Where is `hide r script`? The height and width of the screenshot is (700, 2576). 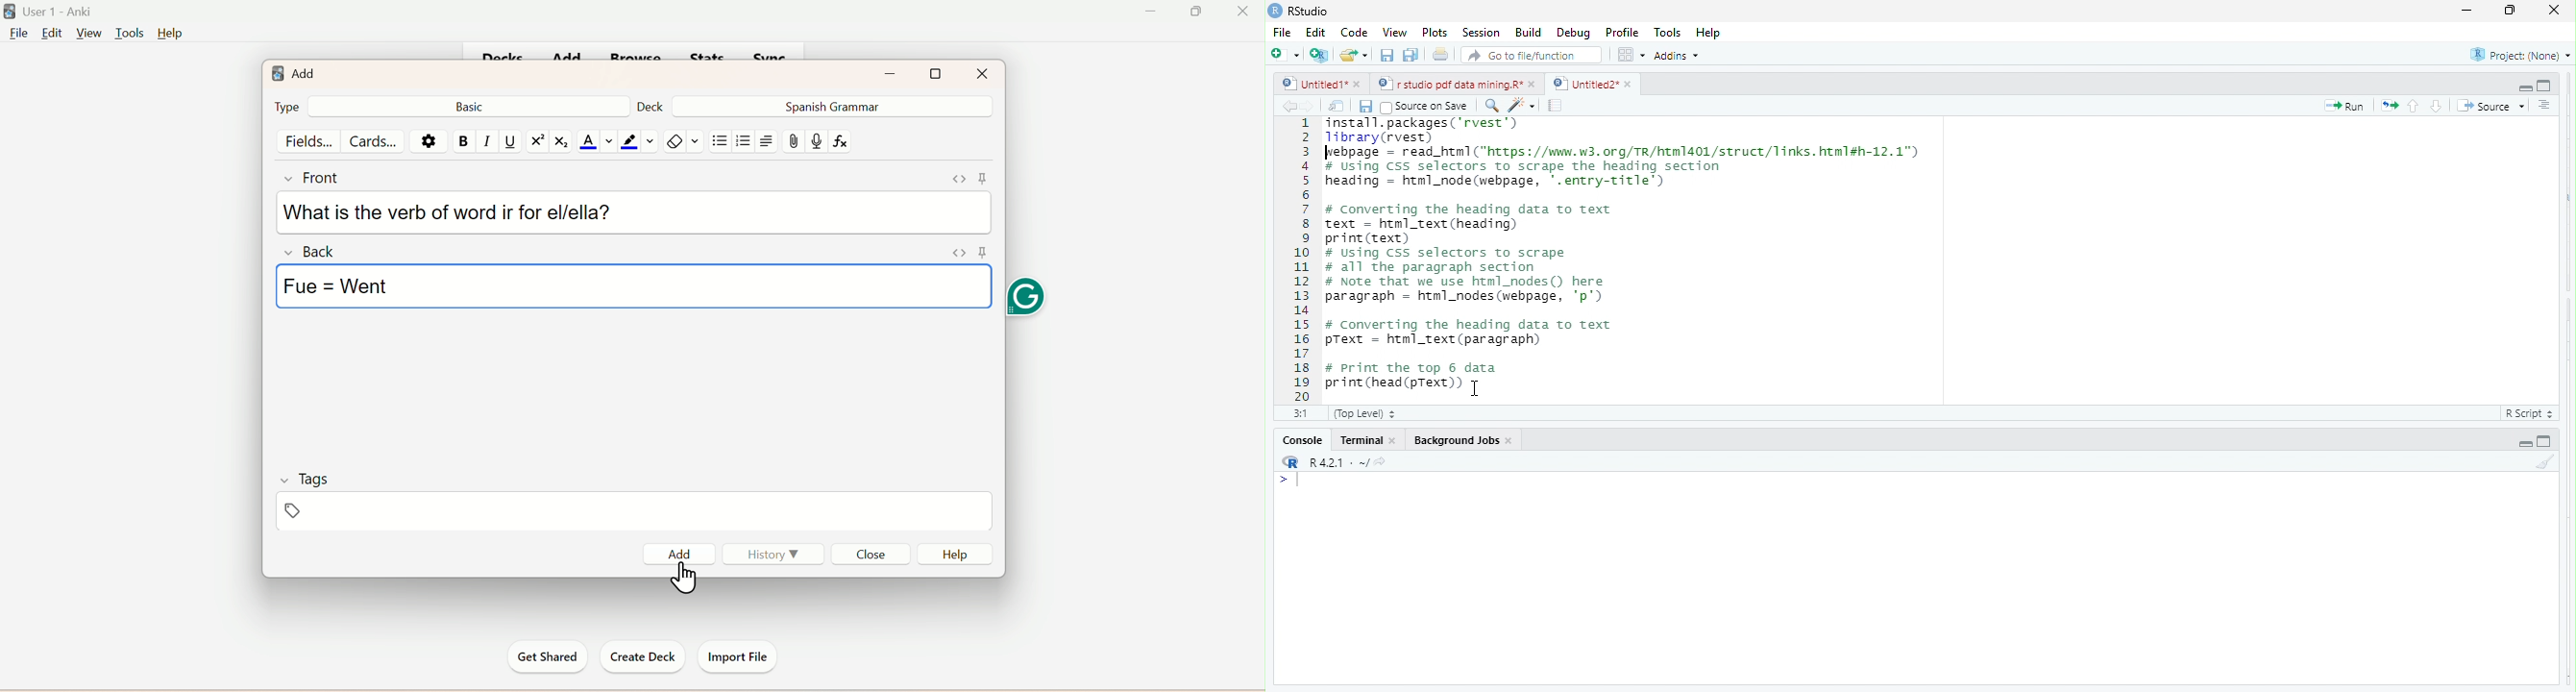
hide r script is located at coordinates (2523, 86).